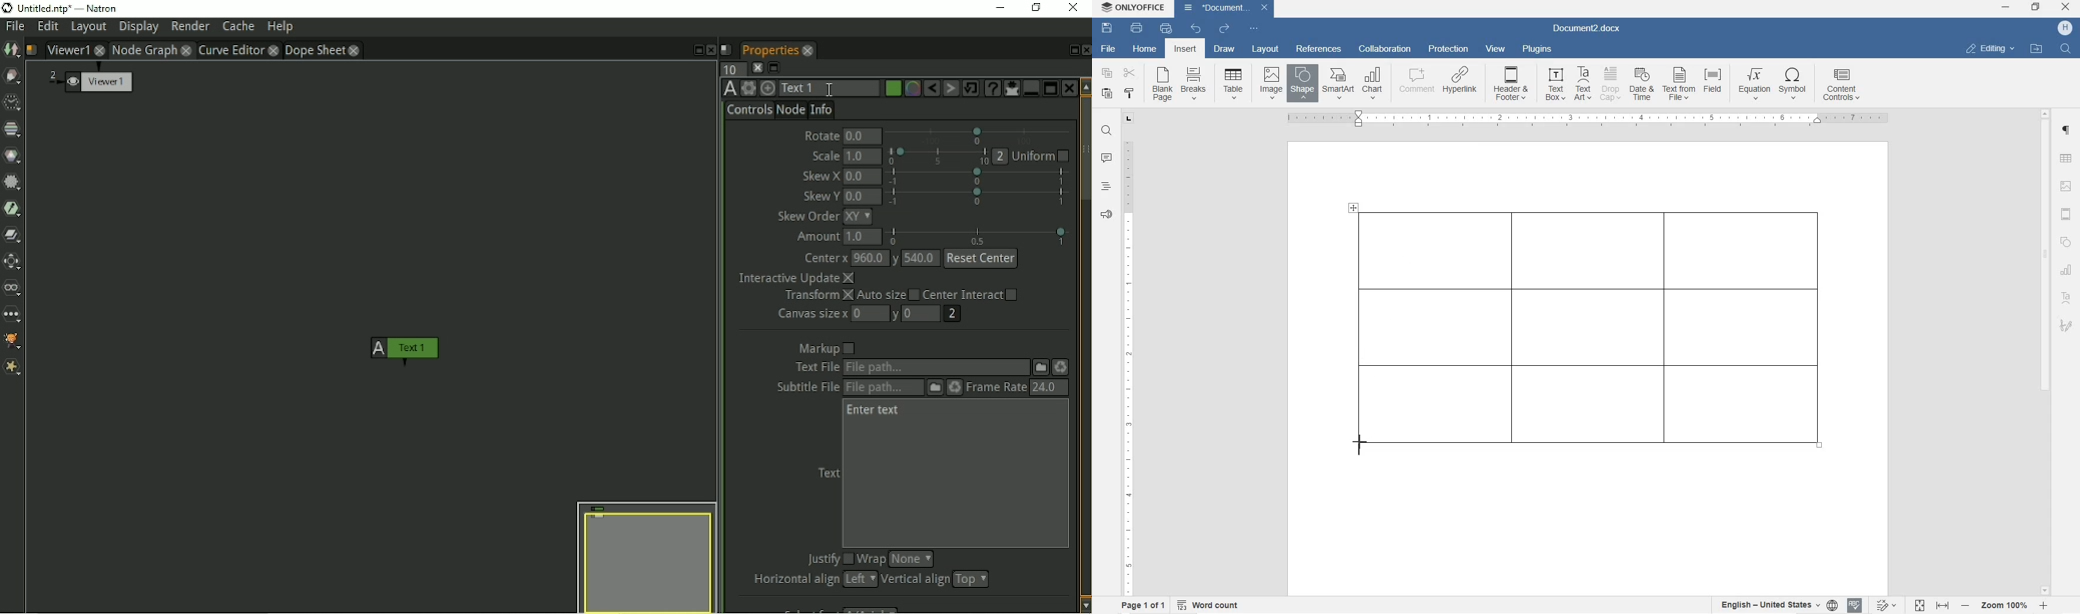  Describe the element at coordinates (1161, 85) in the screenshot. I see `blank page` at that location.